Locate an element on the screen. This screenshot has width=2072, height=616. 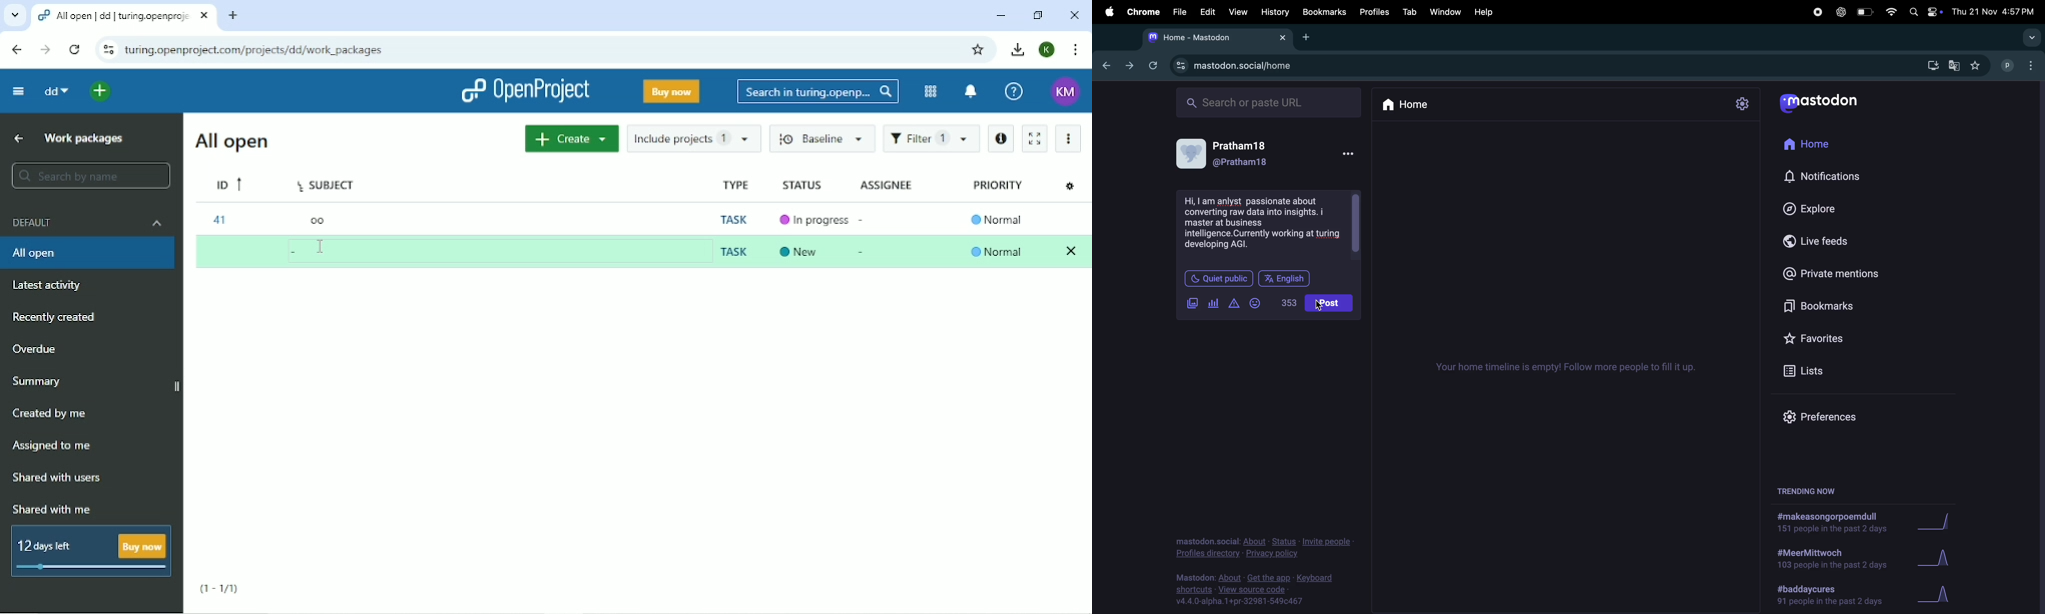
41 is located at coordinates (220, 221).